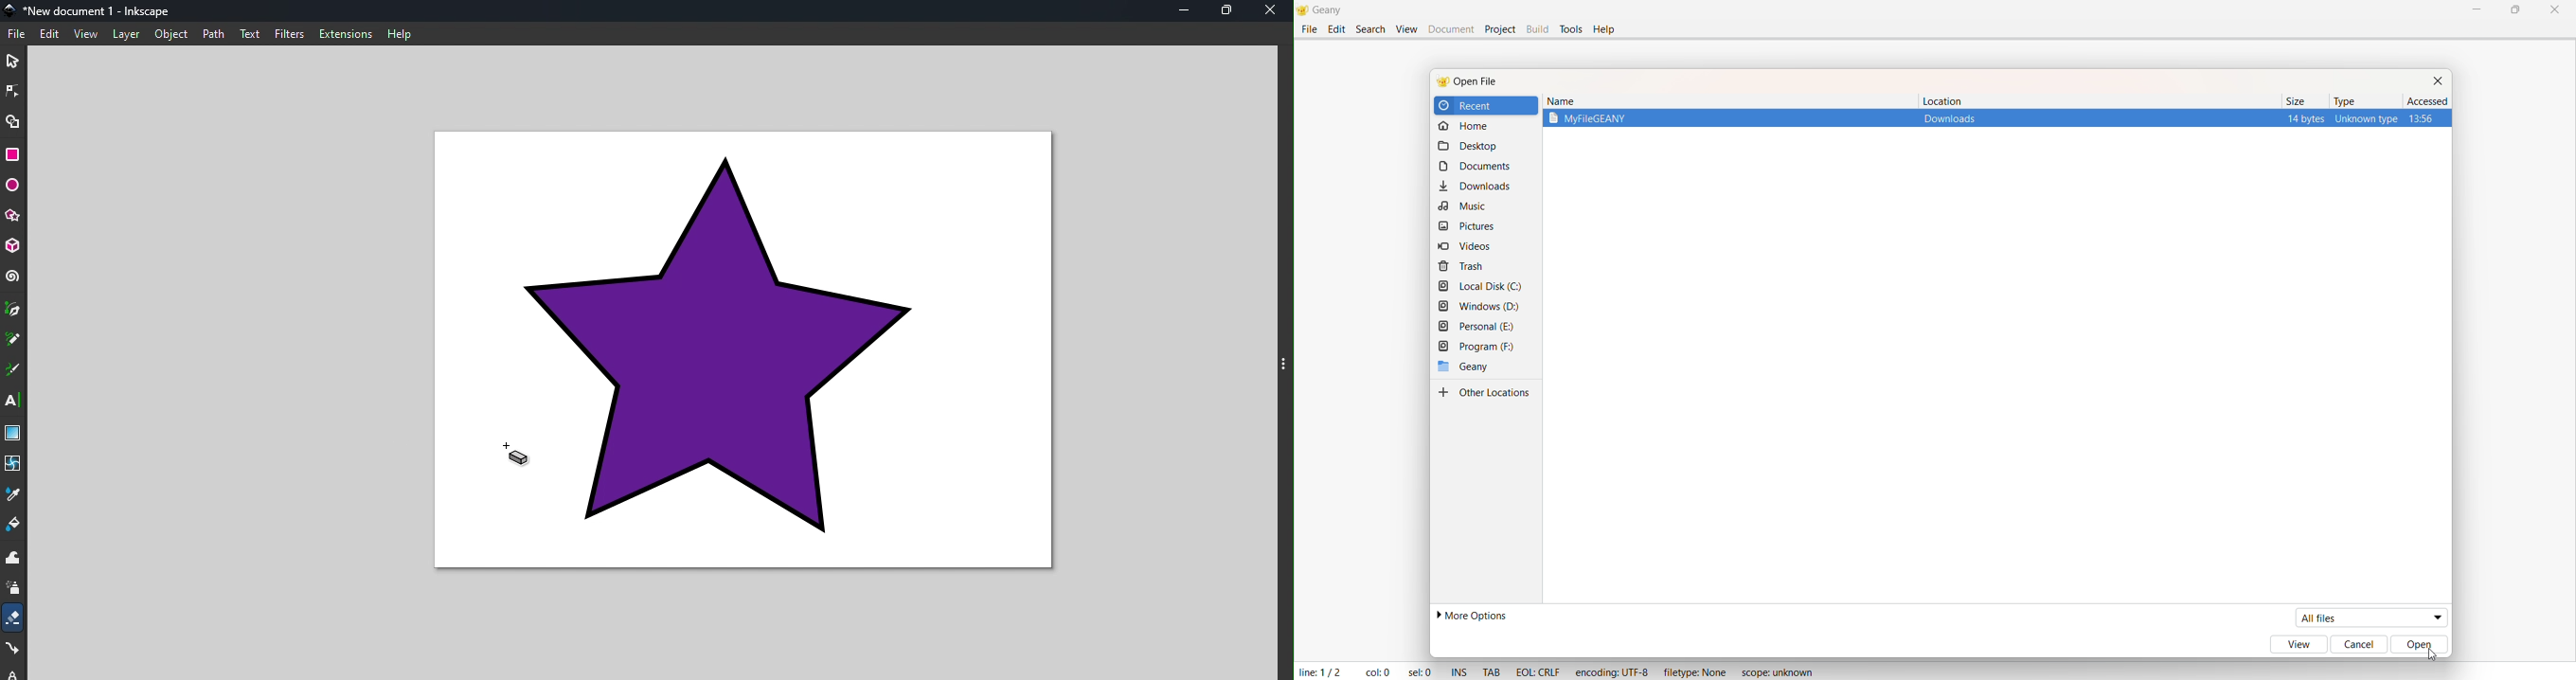 The image size is (2576, 700). What do you see at coordinates (14, 590) in the screenshot?
I see `spray tool` at bounding box center [14, 590].